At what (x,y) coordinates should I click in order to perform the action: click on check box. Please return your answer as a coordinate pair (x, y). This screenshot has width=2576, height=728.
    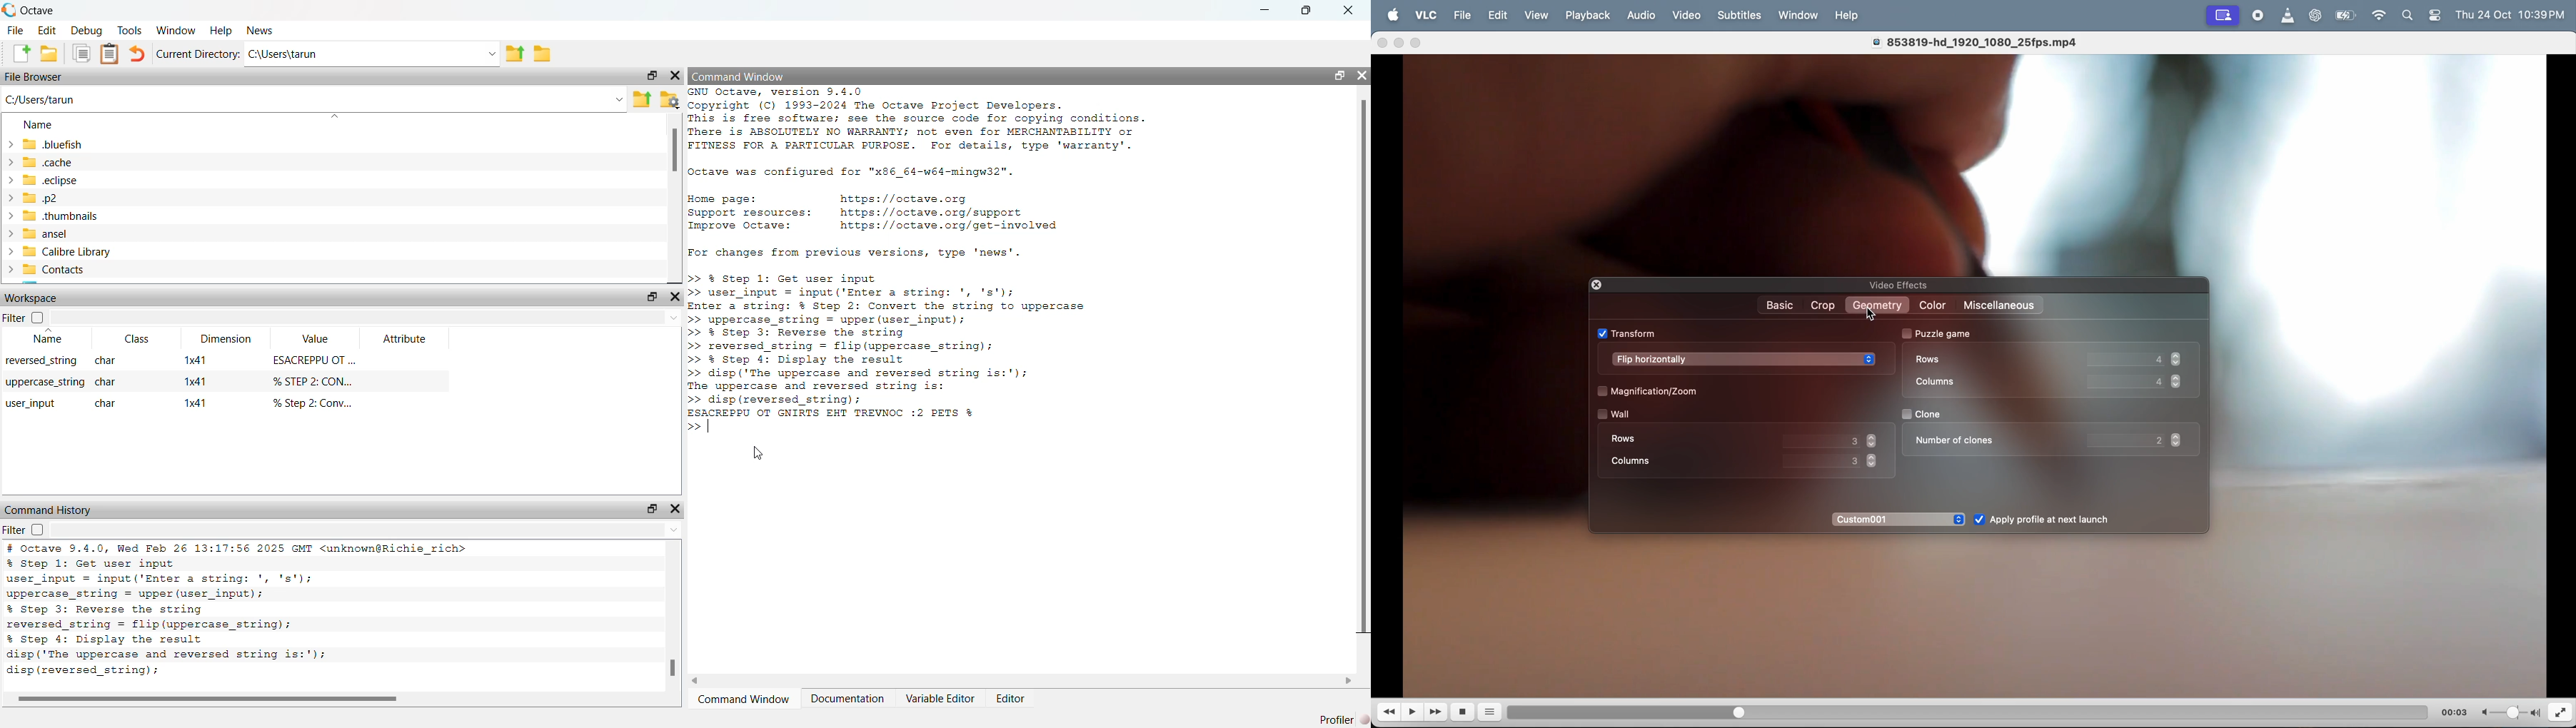
    Looking at the image, I should click on (1907, 414).